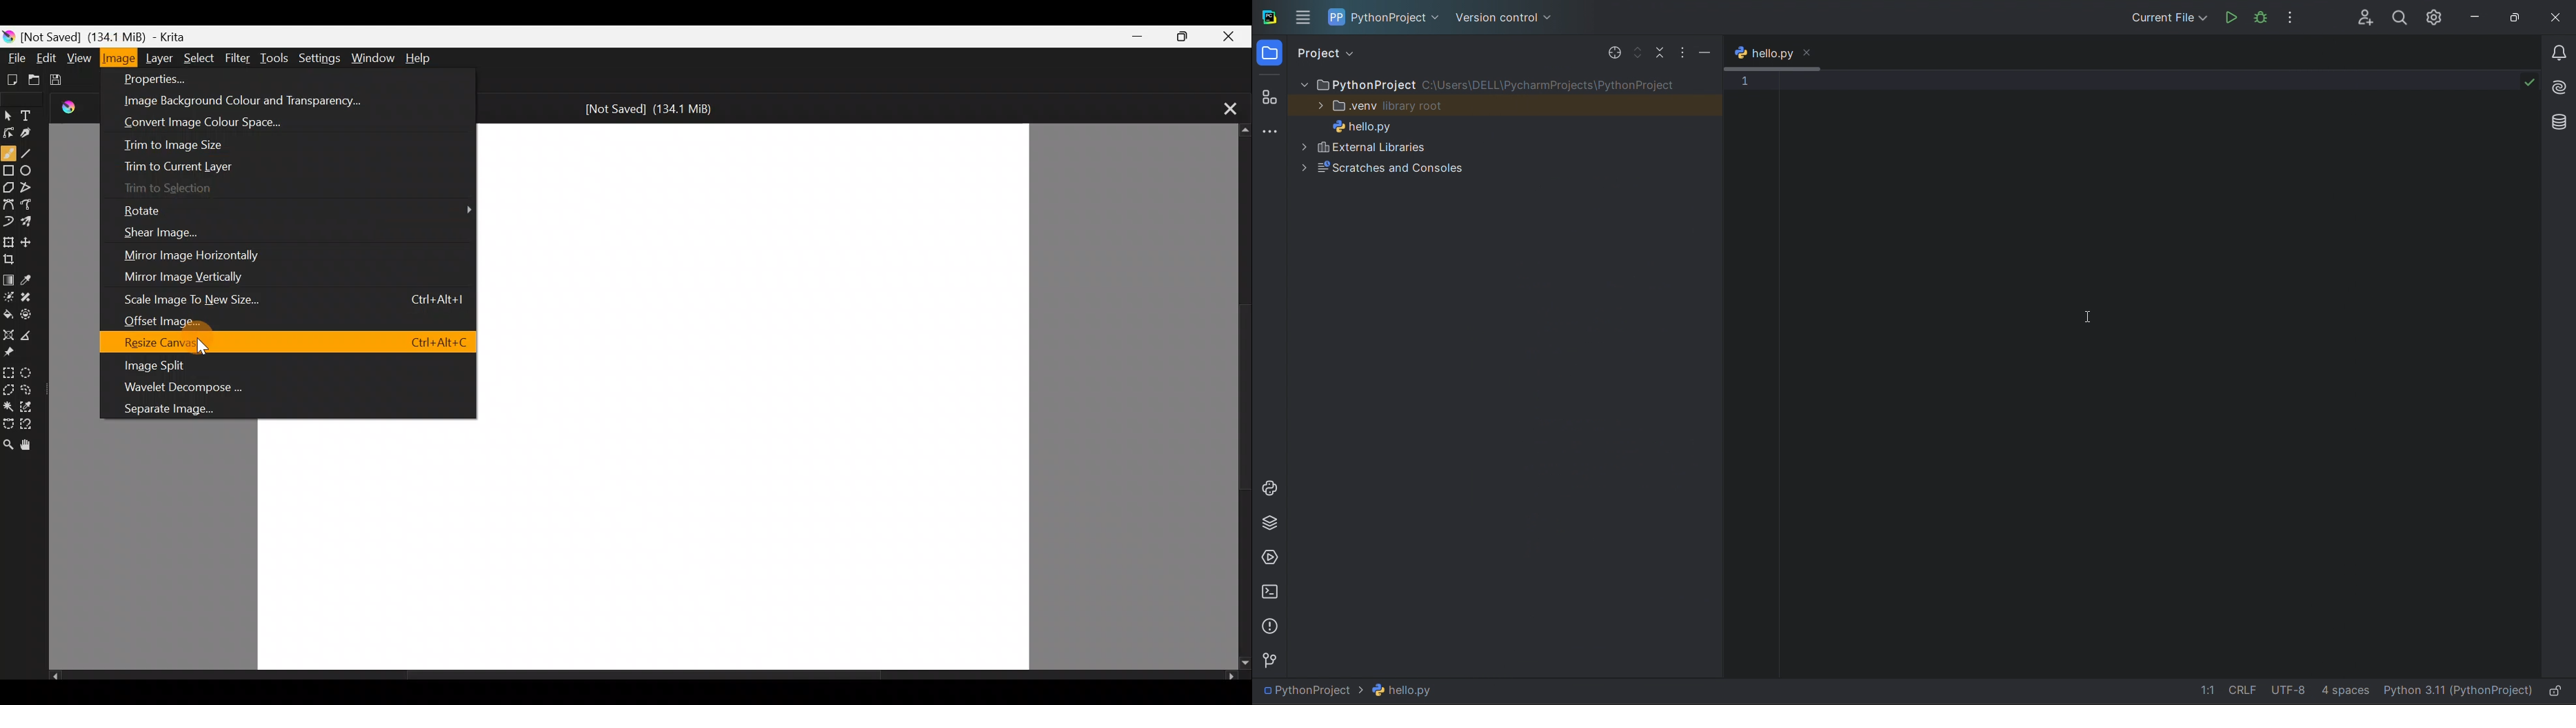  What do you see at coordinates (273, 319) in the screenshot?
I see `Offset image` at bounding box center [273, 319].